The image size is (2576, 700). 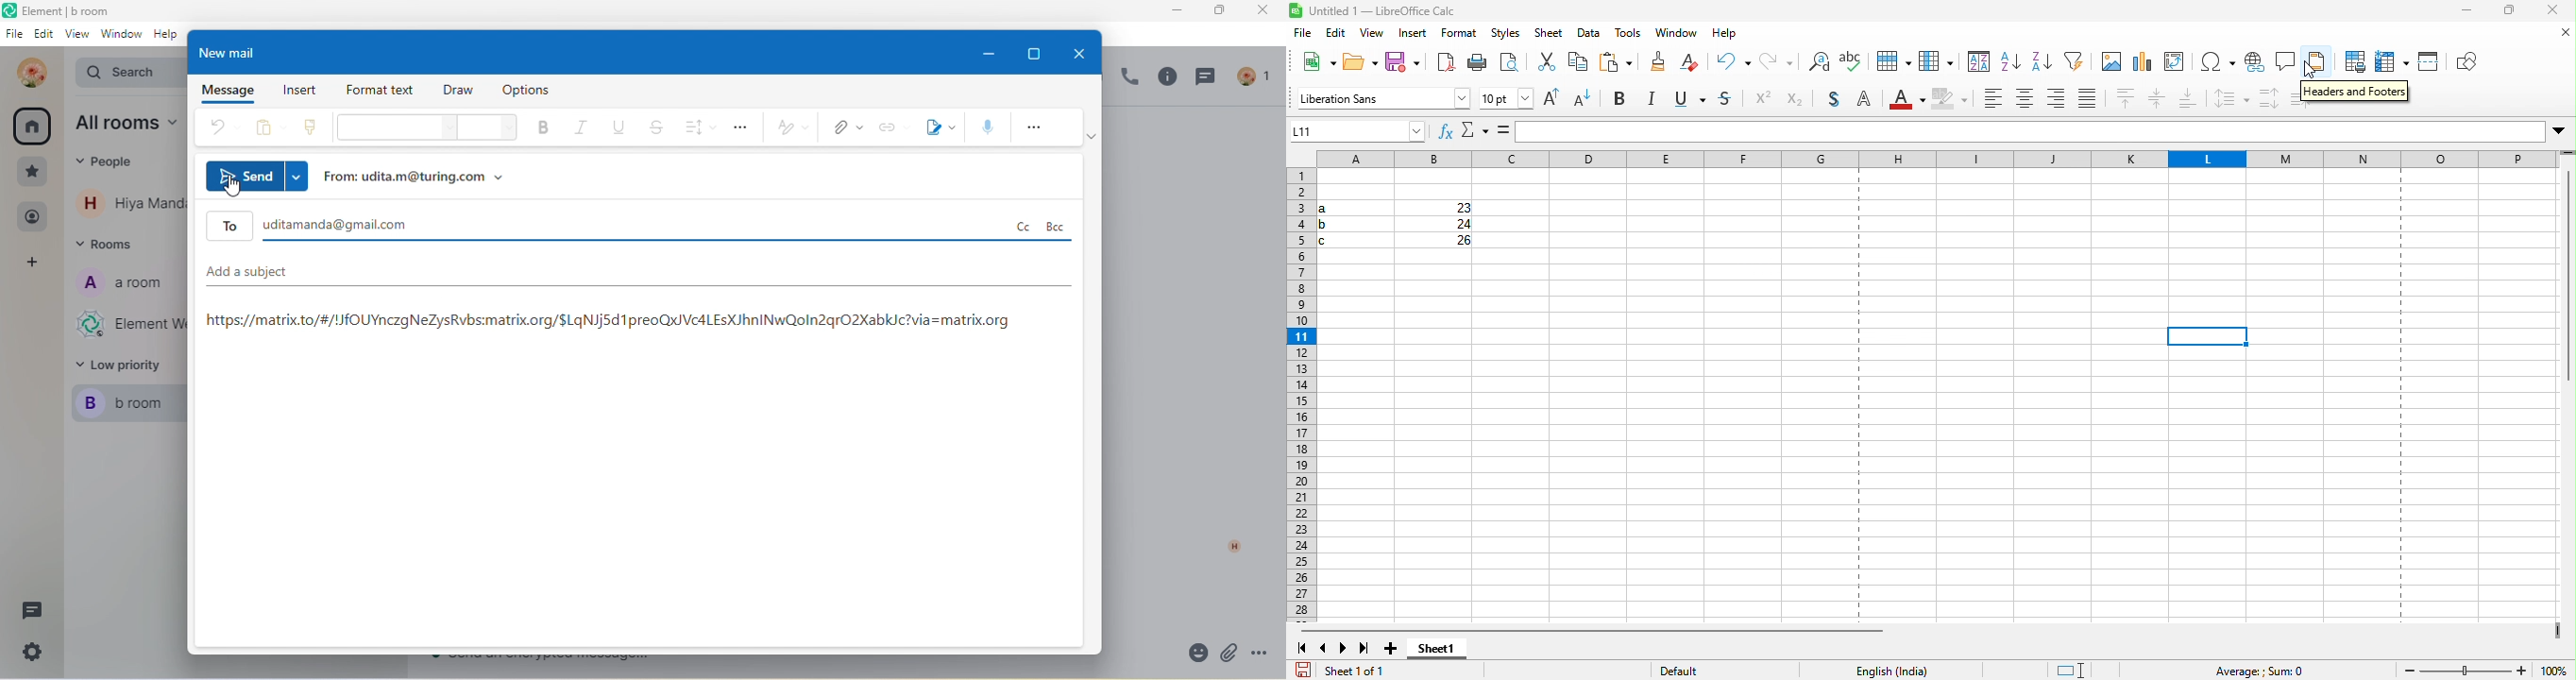 I want to click on udita mandal, so click(x=27, y=73).